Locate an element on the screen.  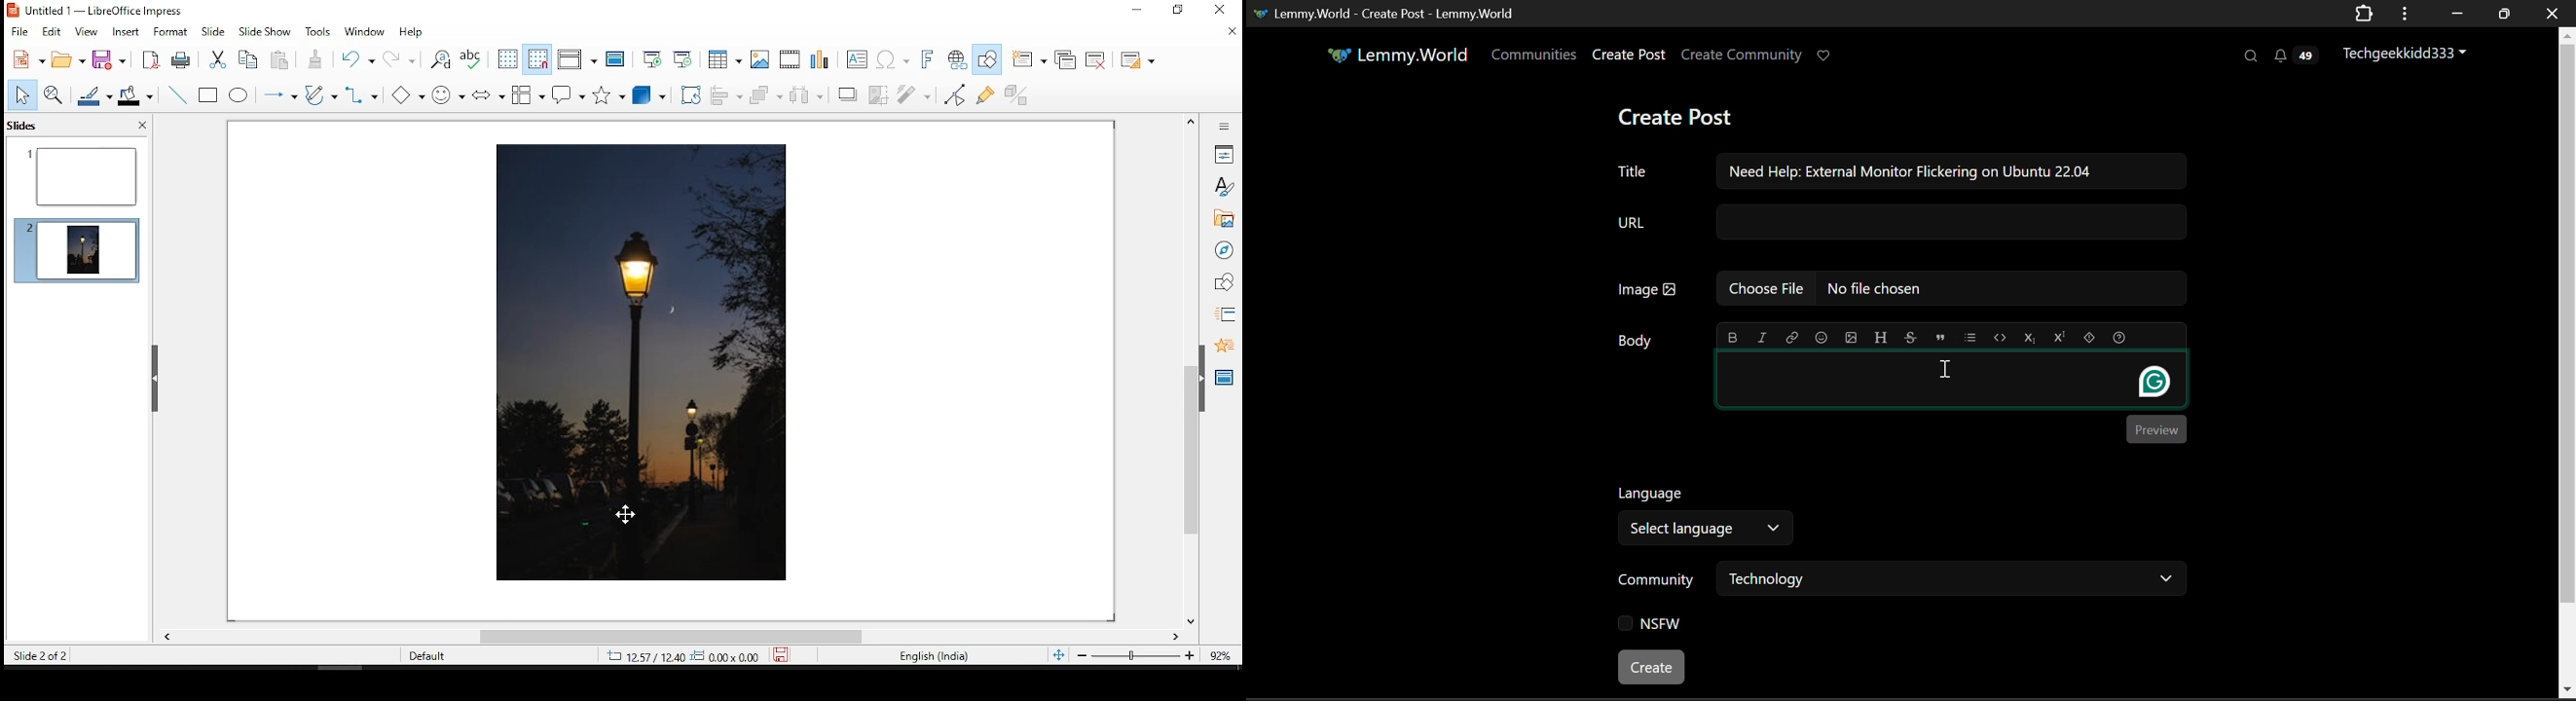
spell check is located at coordinates (473, 58).